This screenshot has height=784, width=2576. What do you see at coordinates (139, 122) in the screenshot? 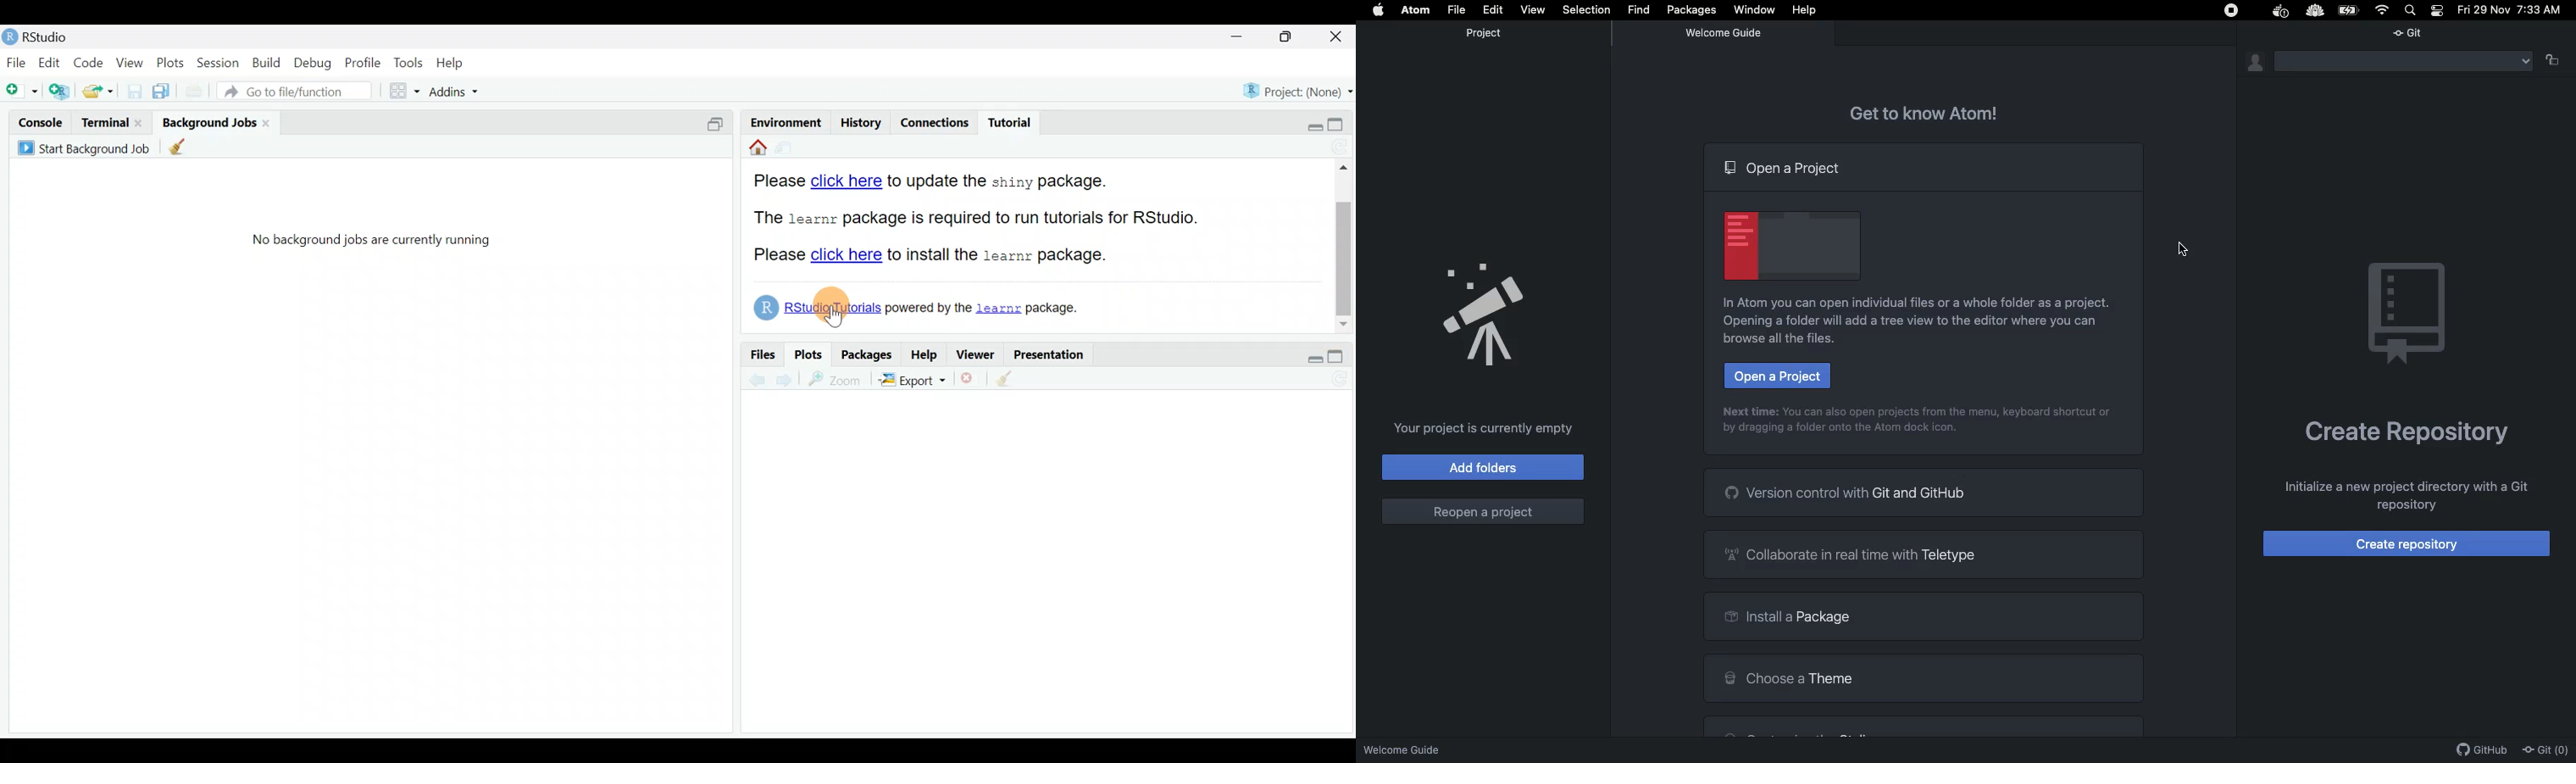
I see `Close terminal` at bounding box center [139, 122].